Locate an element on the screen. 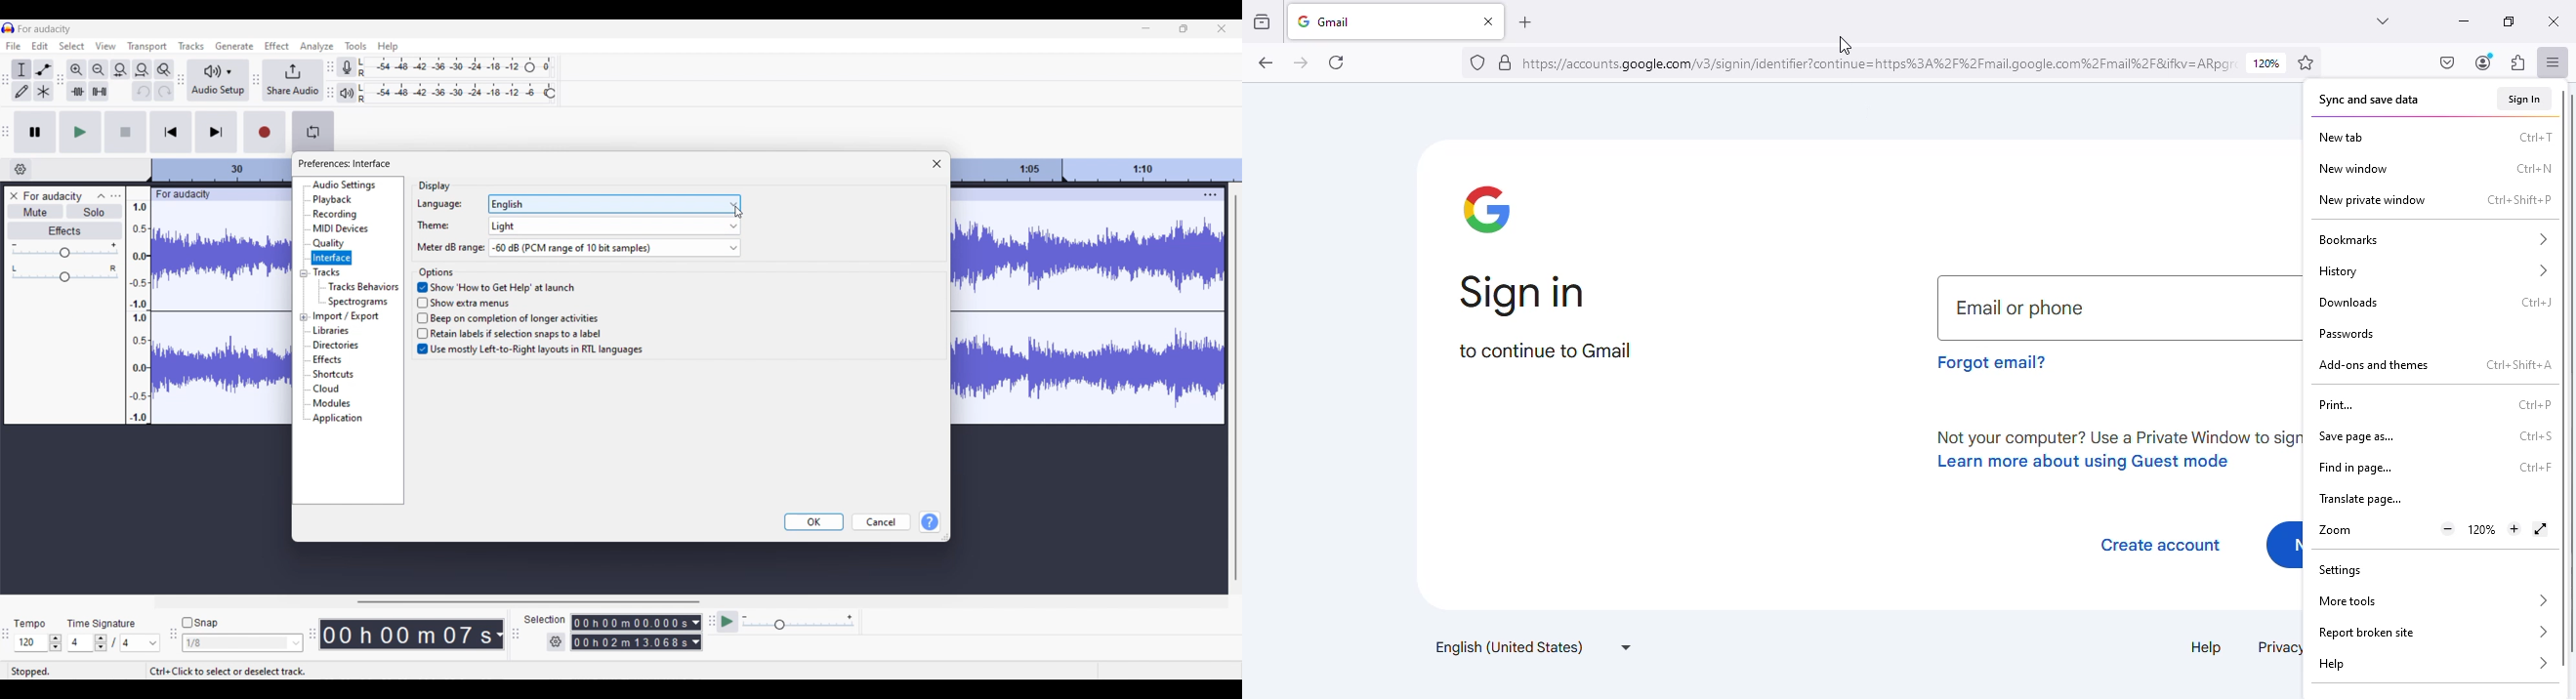 This screenshot has width=2576, height=700. Show in smaller tab is located at coordinates (1184, 28).